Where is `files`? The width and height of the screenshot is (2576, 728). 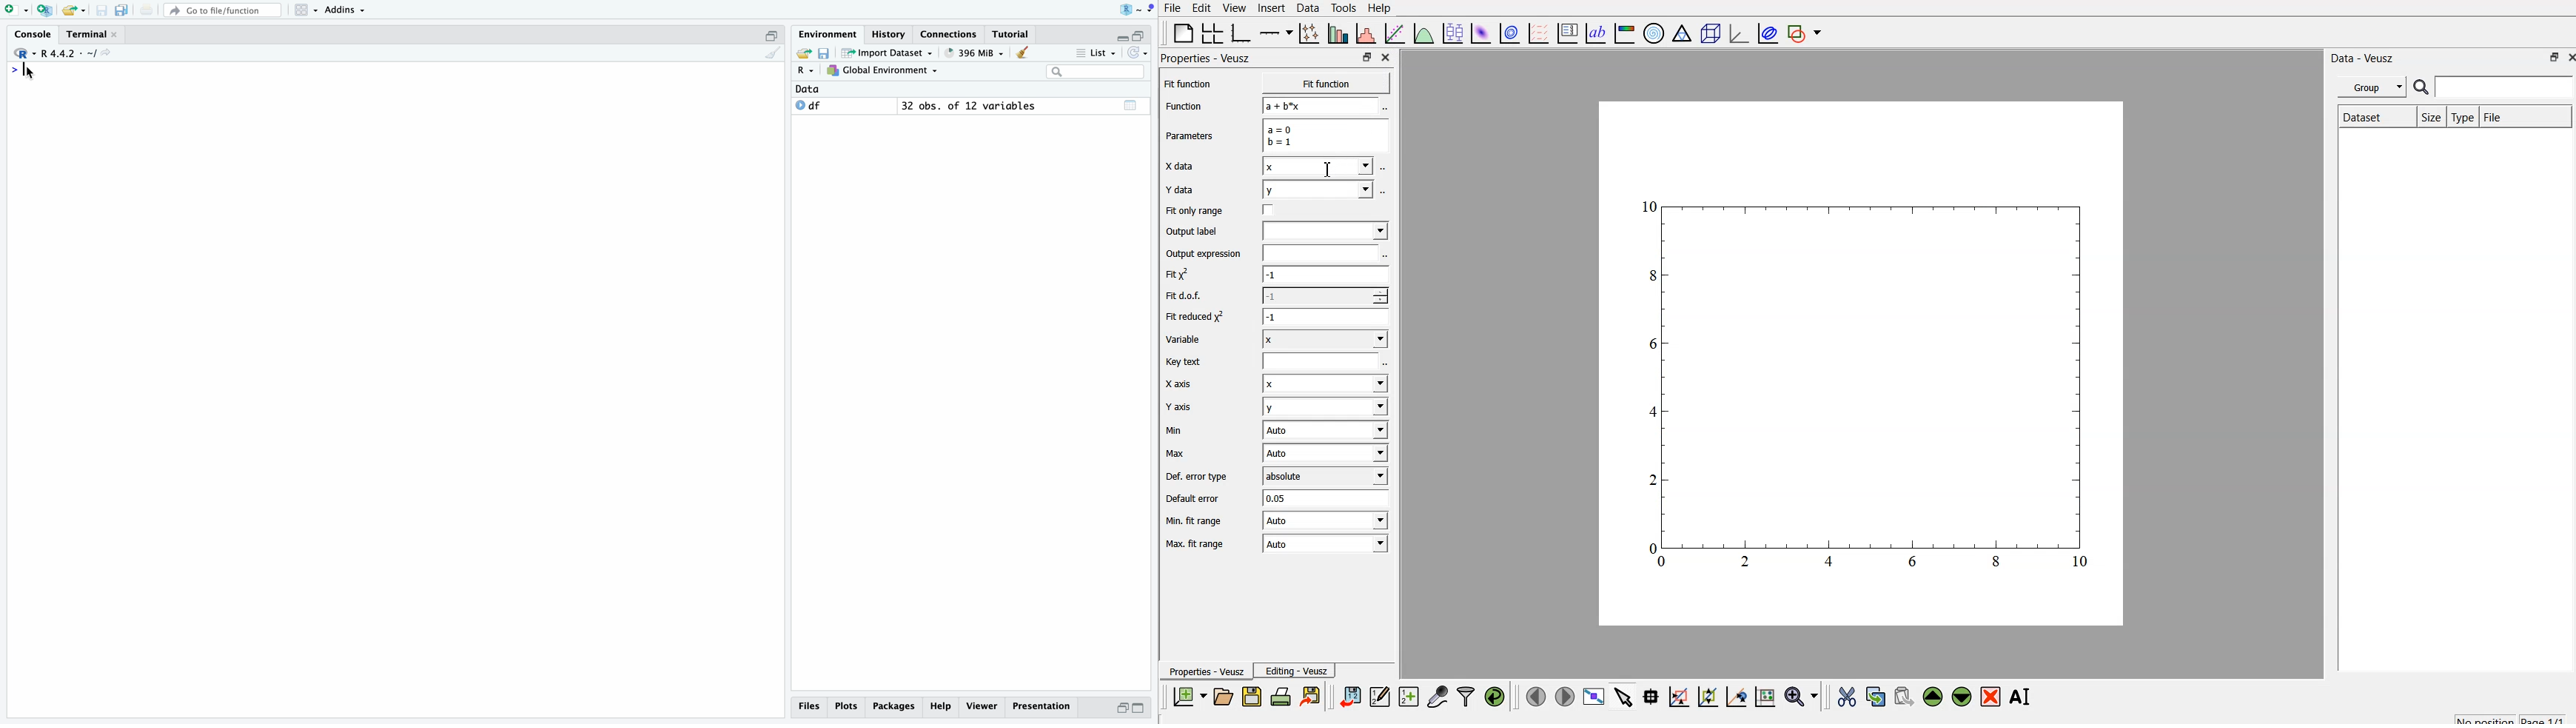 files is located at coordinates (810, 708).